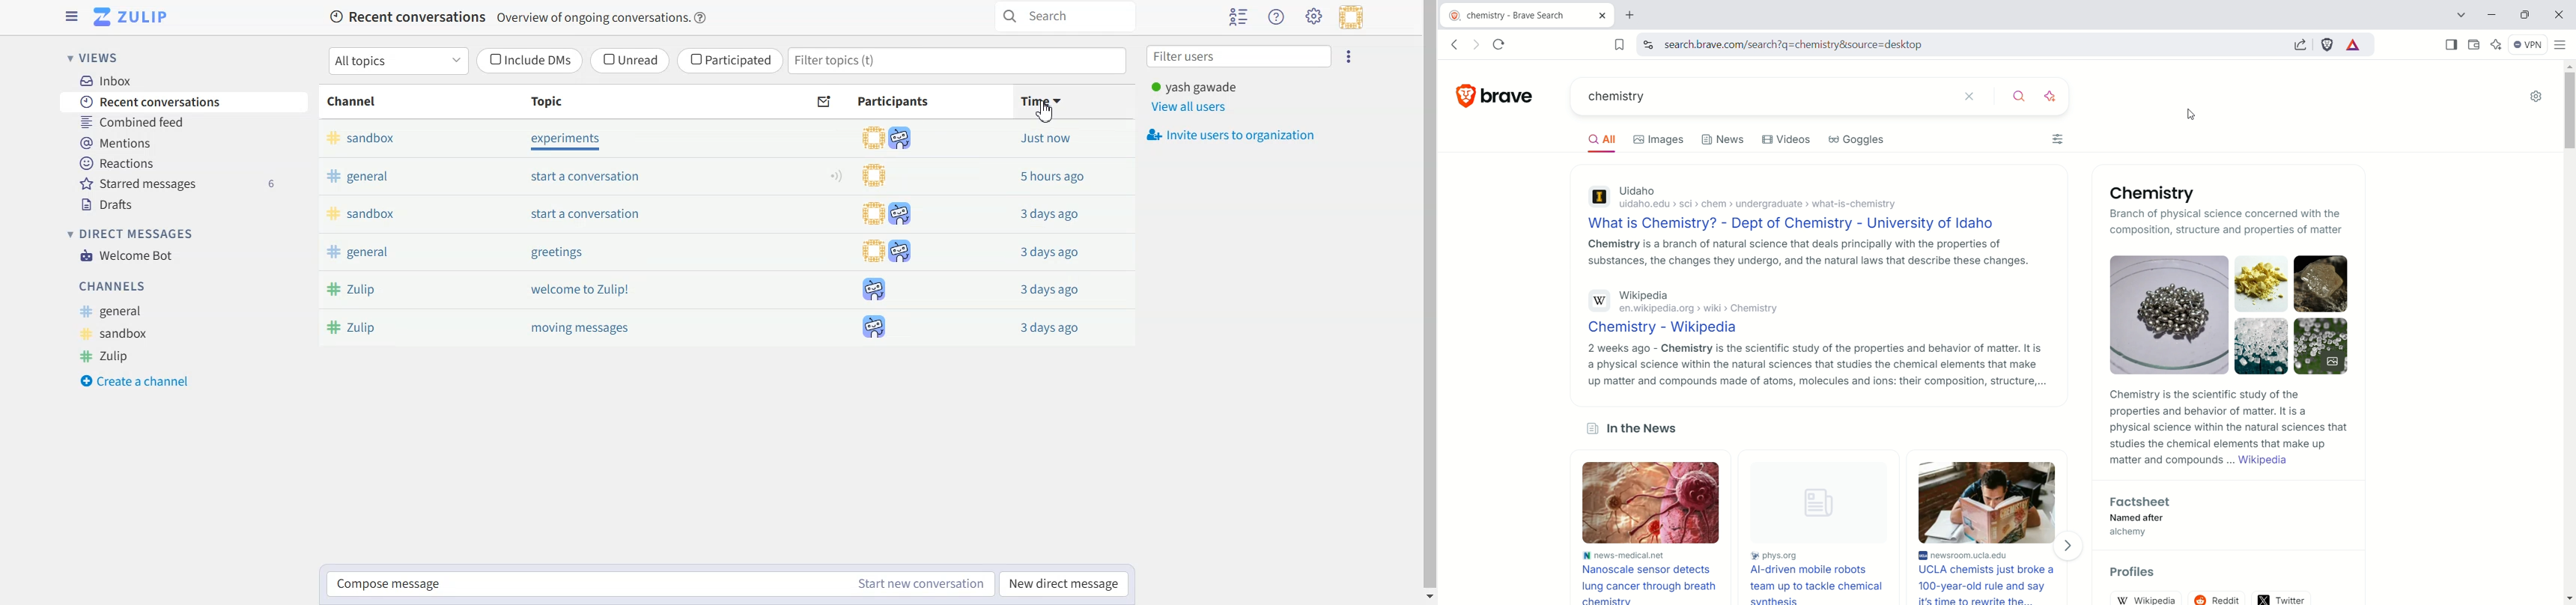 This screenshot has height=616, width=2576. Describe the element at coordinates (184, 183) in the screenshot. I see `Starred messages` at that location.